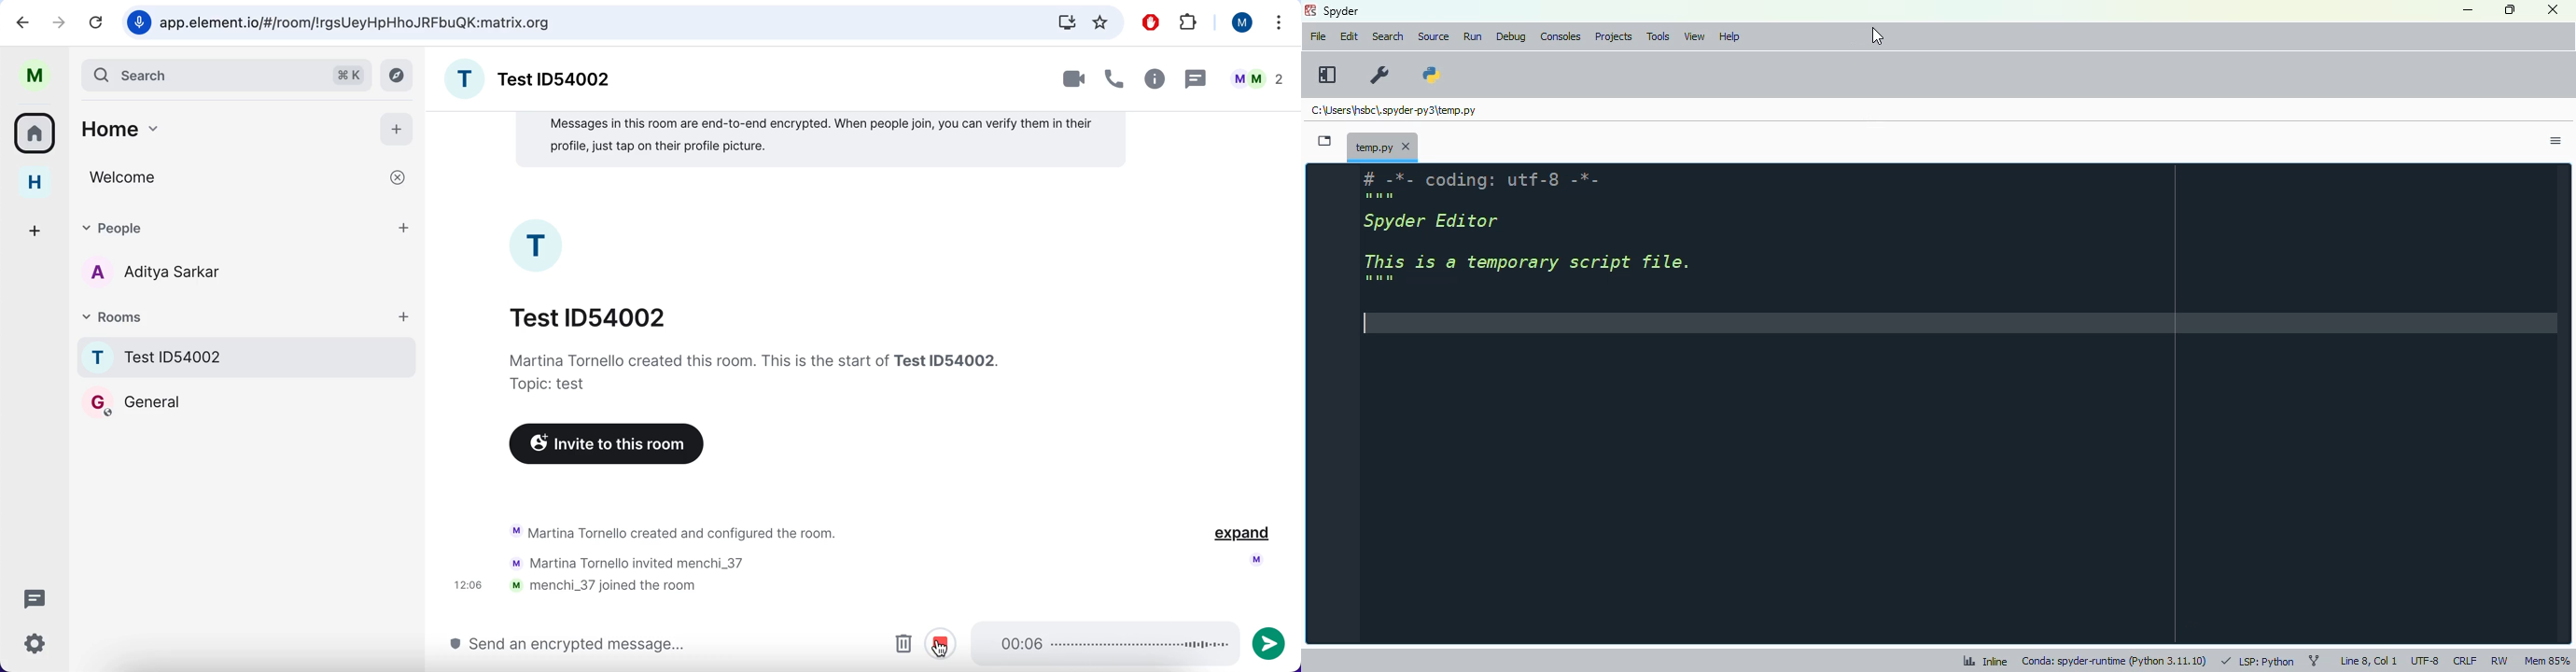  I want to click on temporary file, so click(1393, 110).